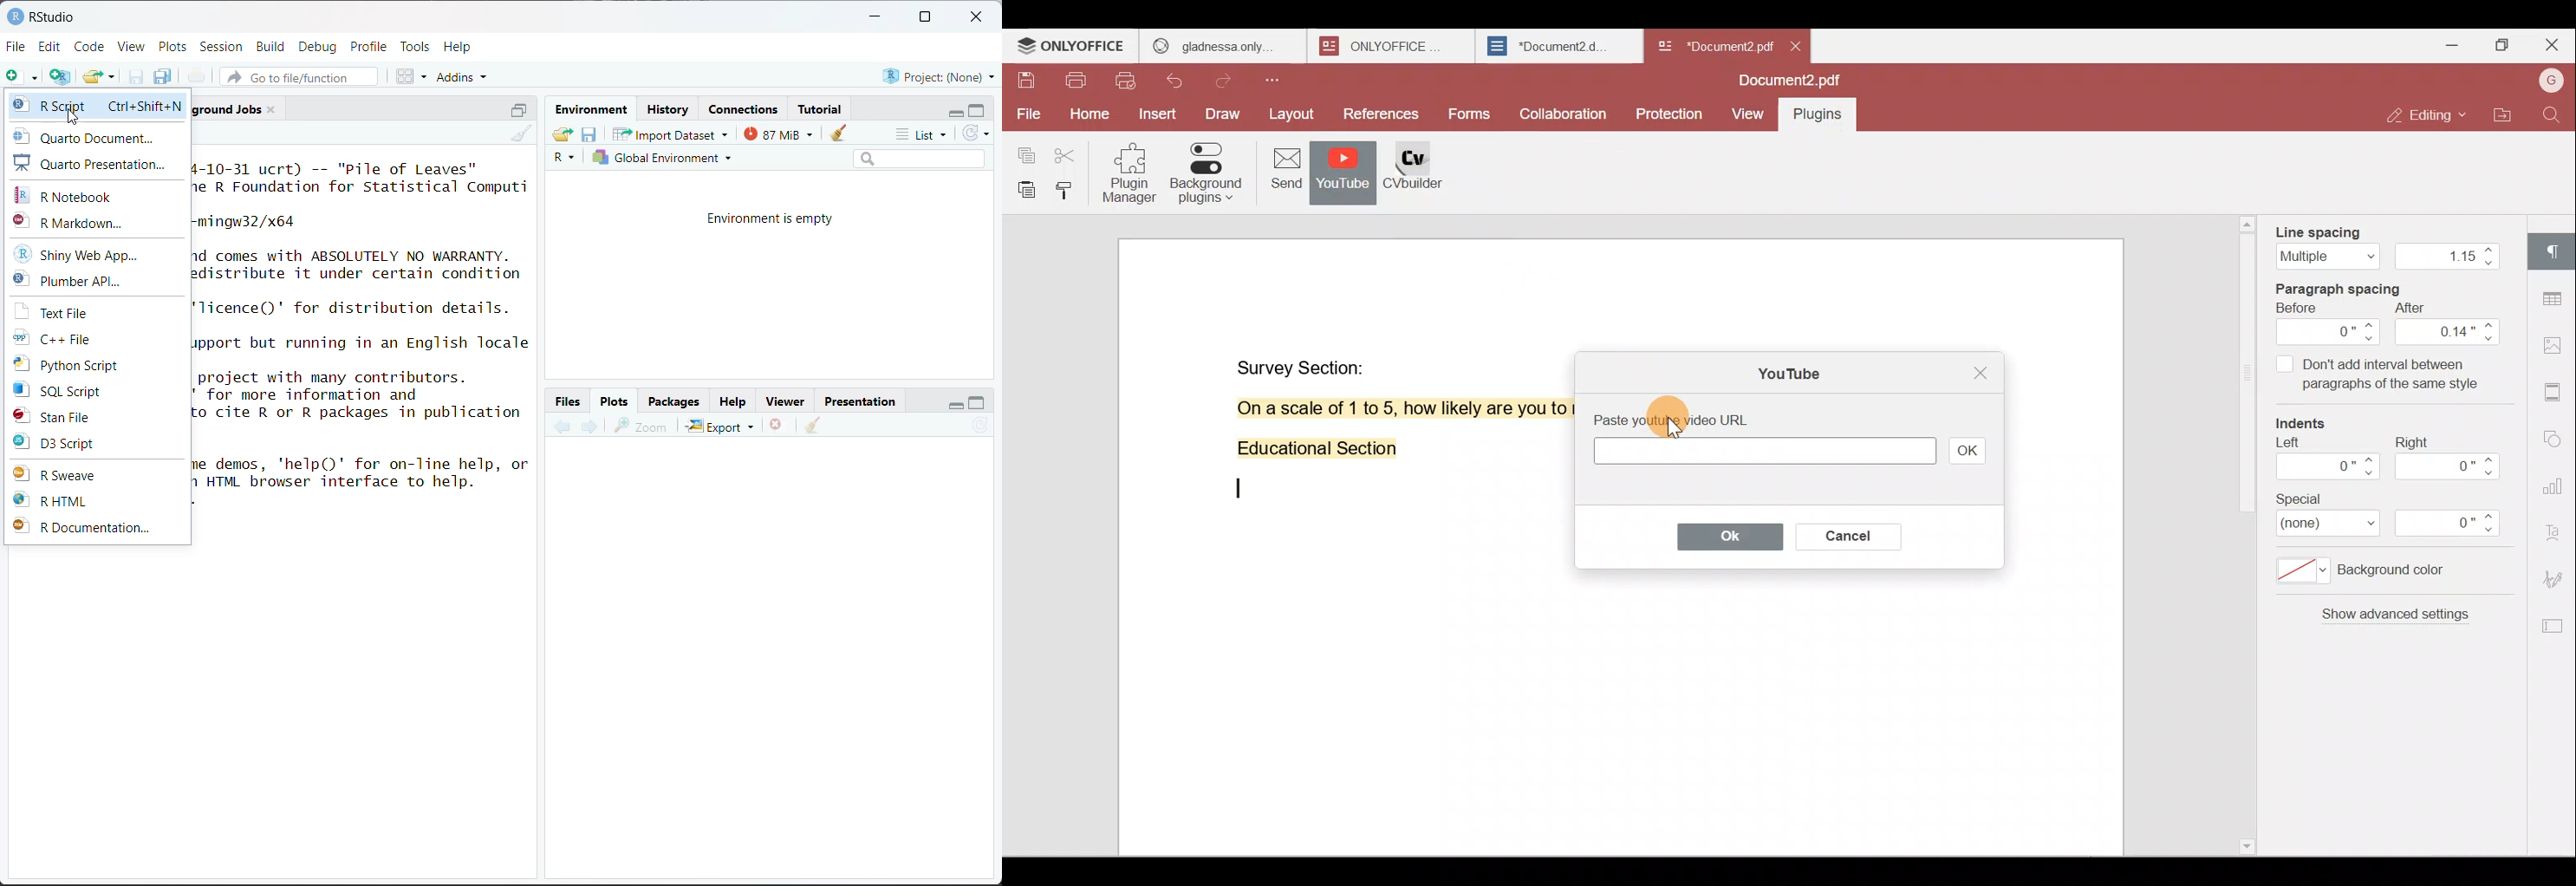 This screenshot has width=2576, height=896. I want to click on create a project, so click(60, 76).